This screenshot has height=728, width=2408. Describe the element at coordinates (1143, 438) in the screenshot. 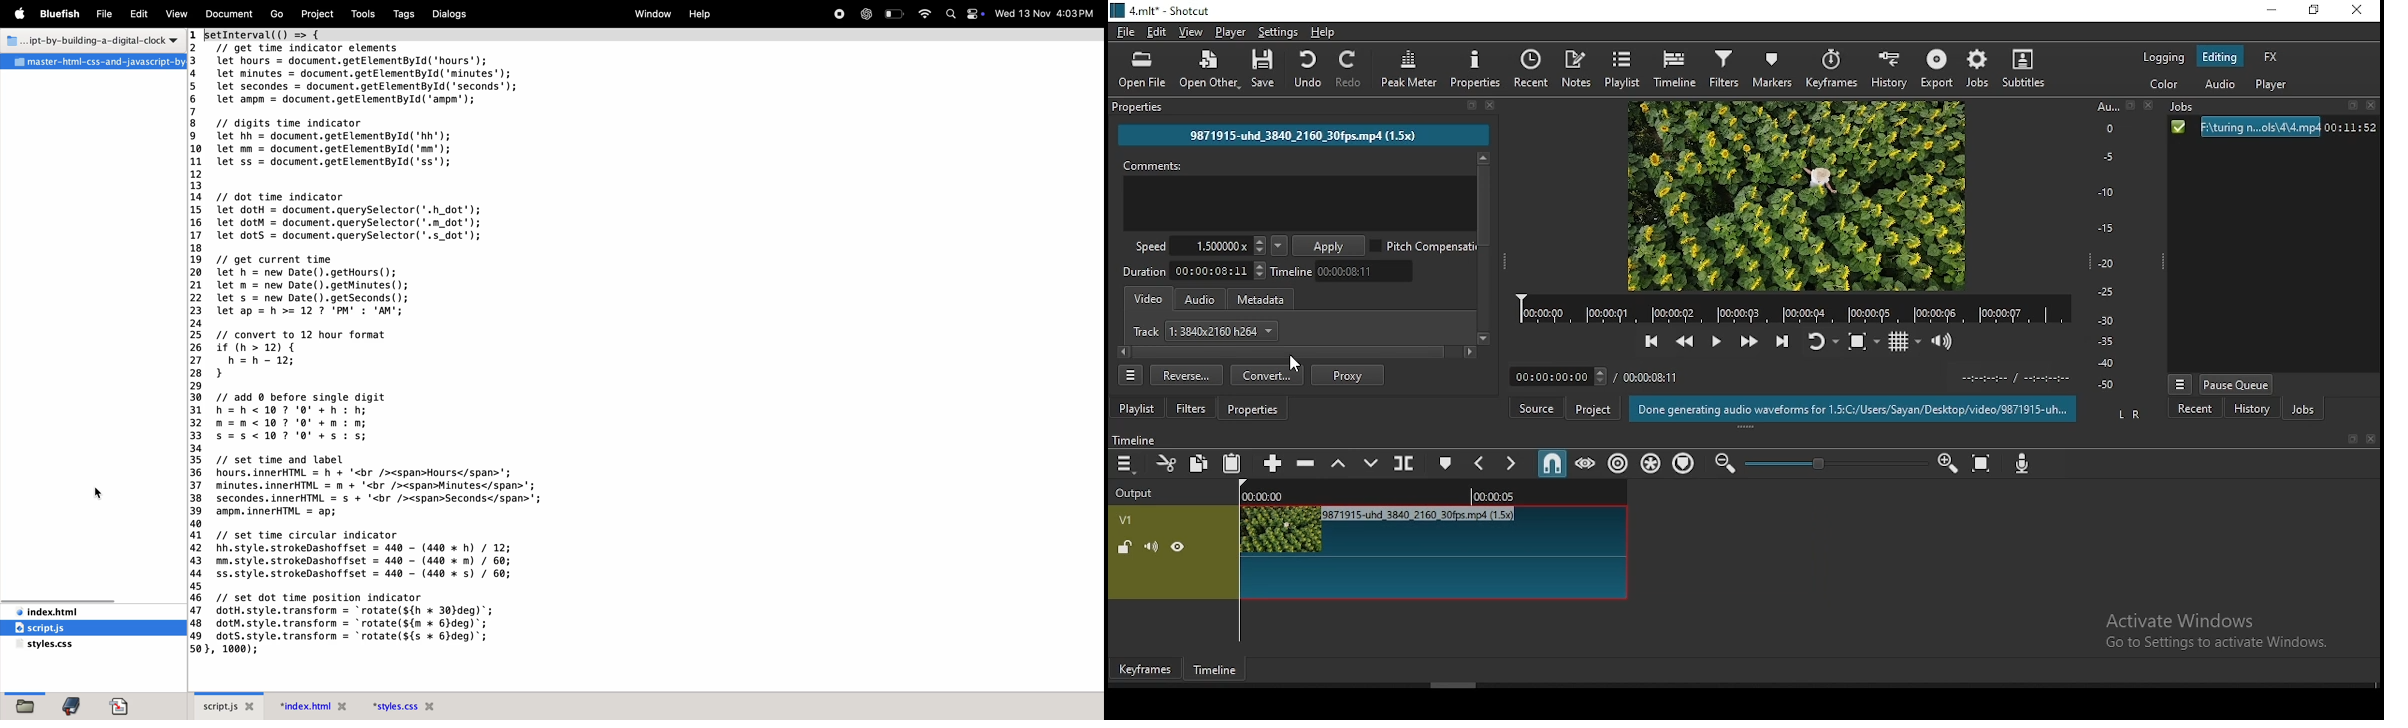

I see `timeline` at that location.